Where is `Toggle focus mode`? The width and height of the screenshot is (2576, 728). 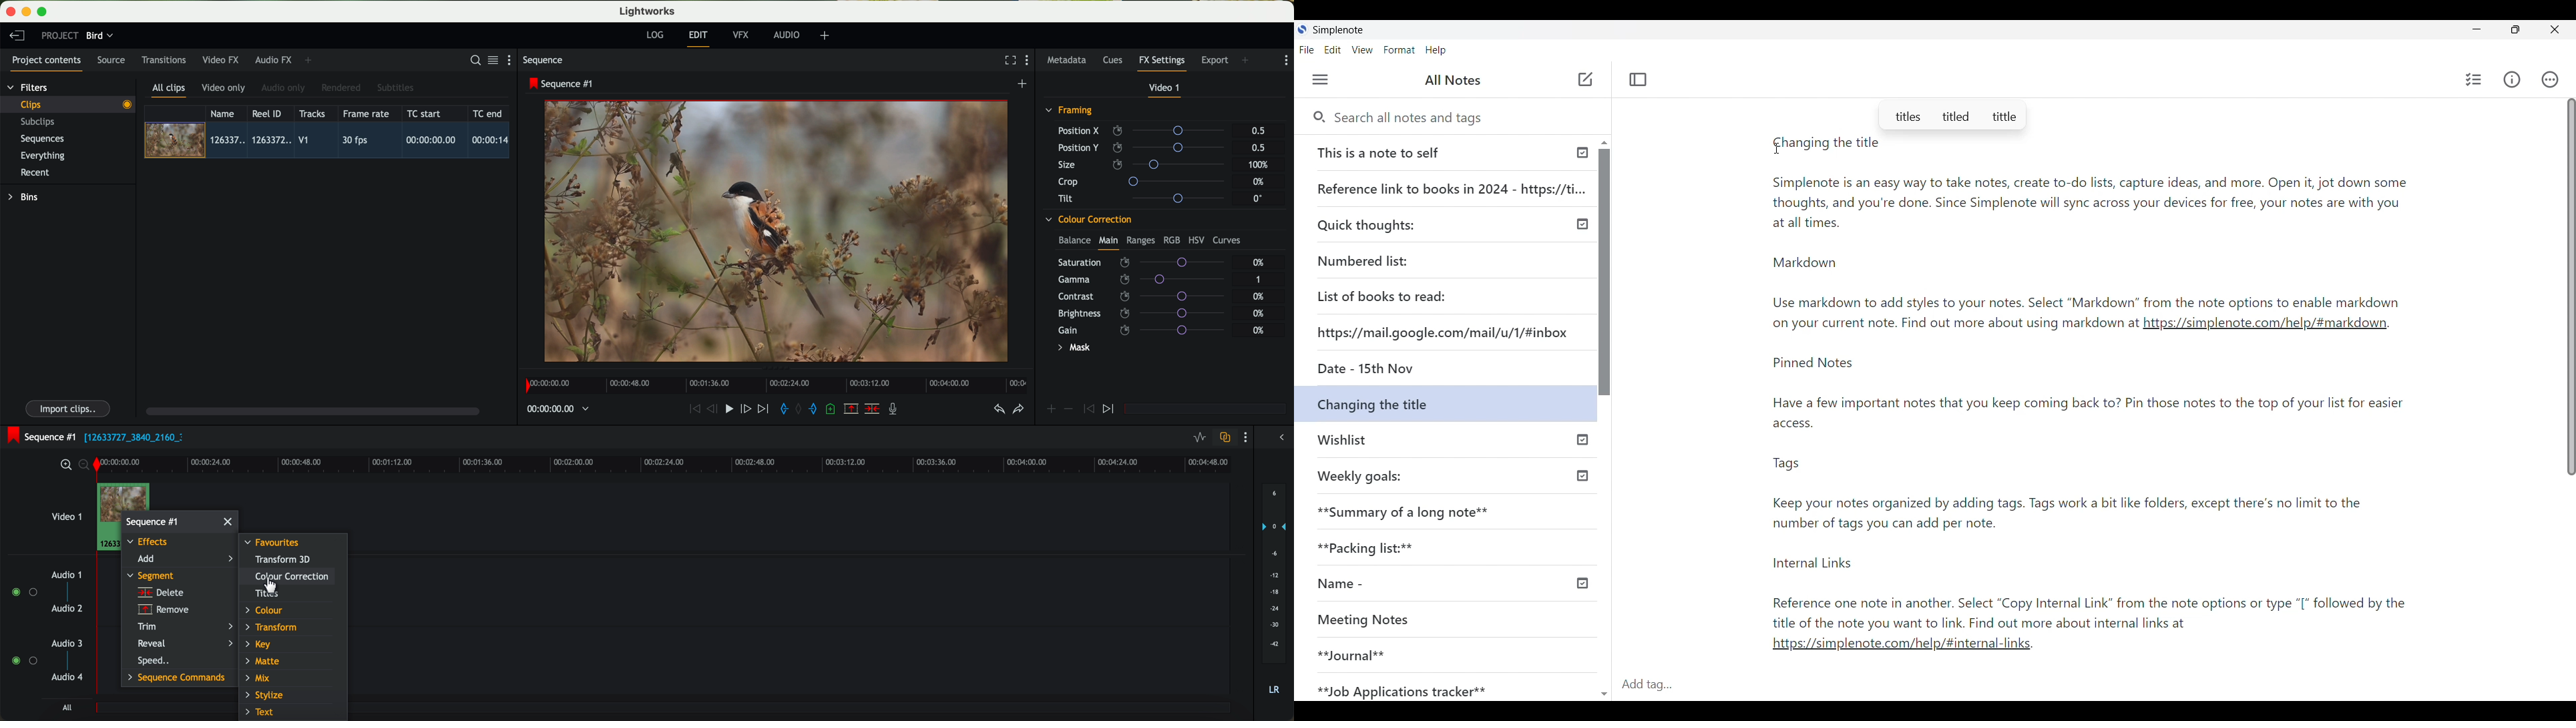
Toggle focus mode is located at coordinates (1638, 79).